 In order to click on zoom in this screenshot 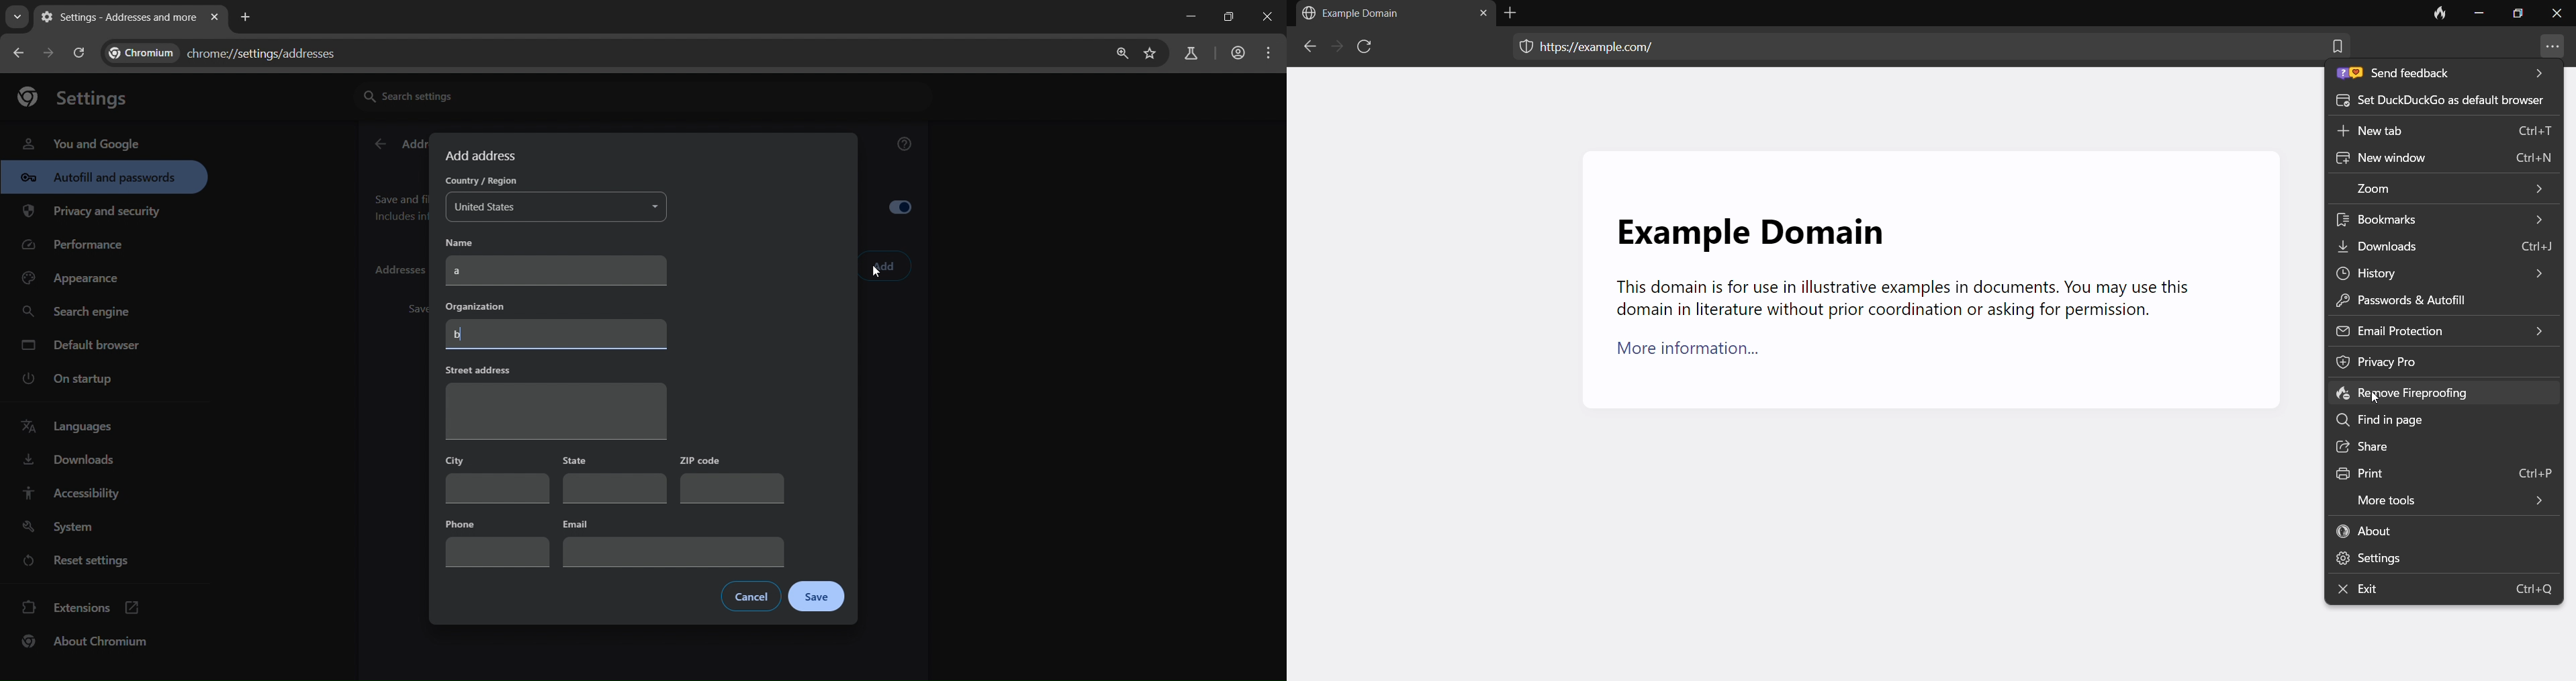, I will do `click(1119, 54)`.